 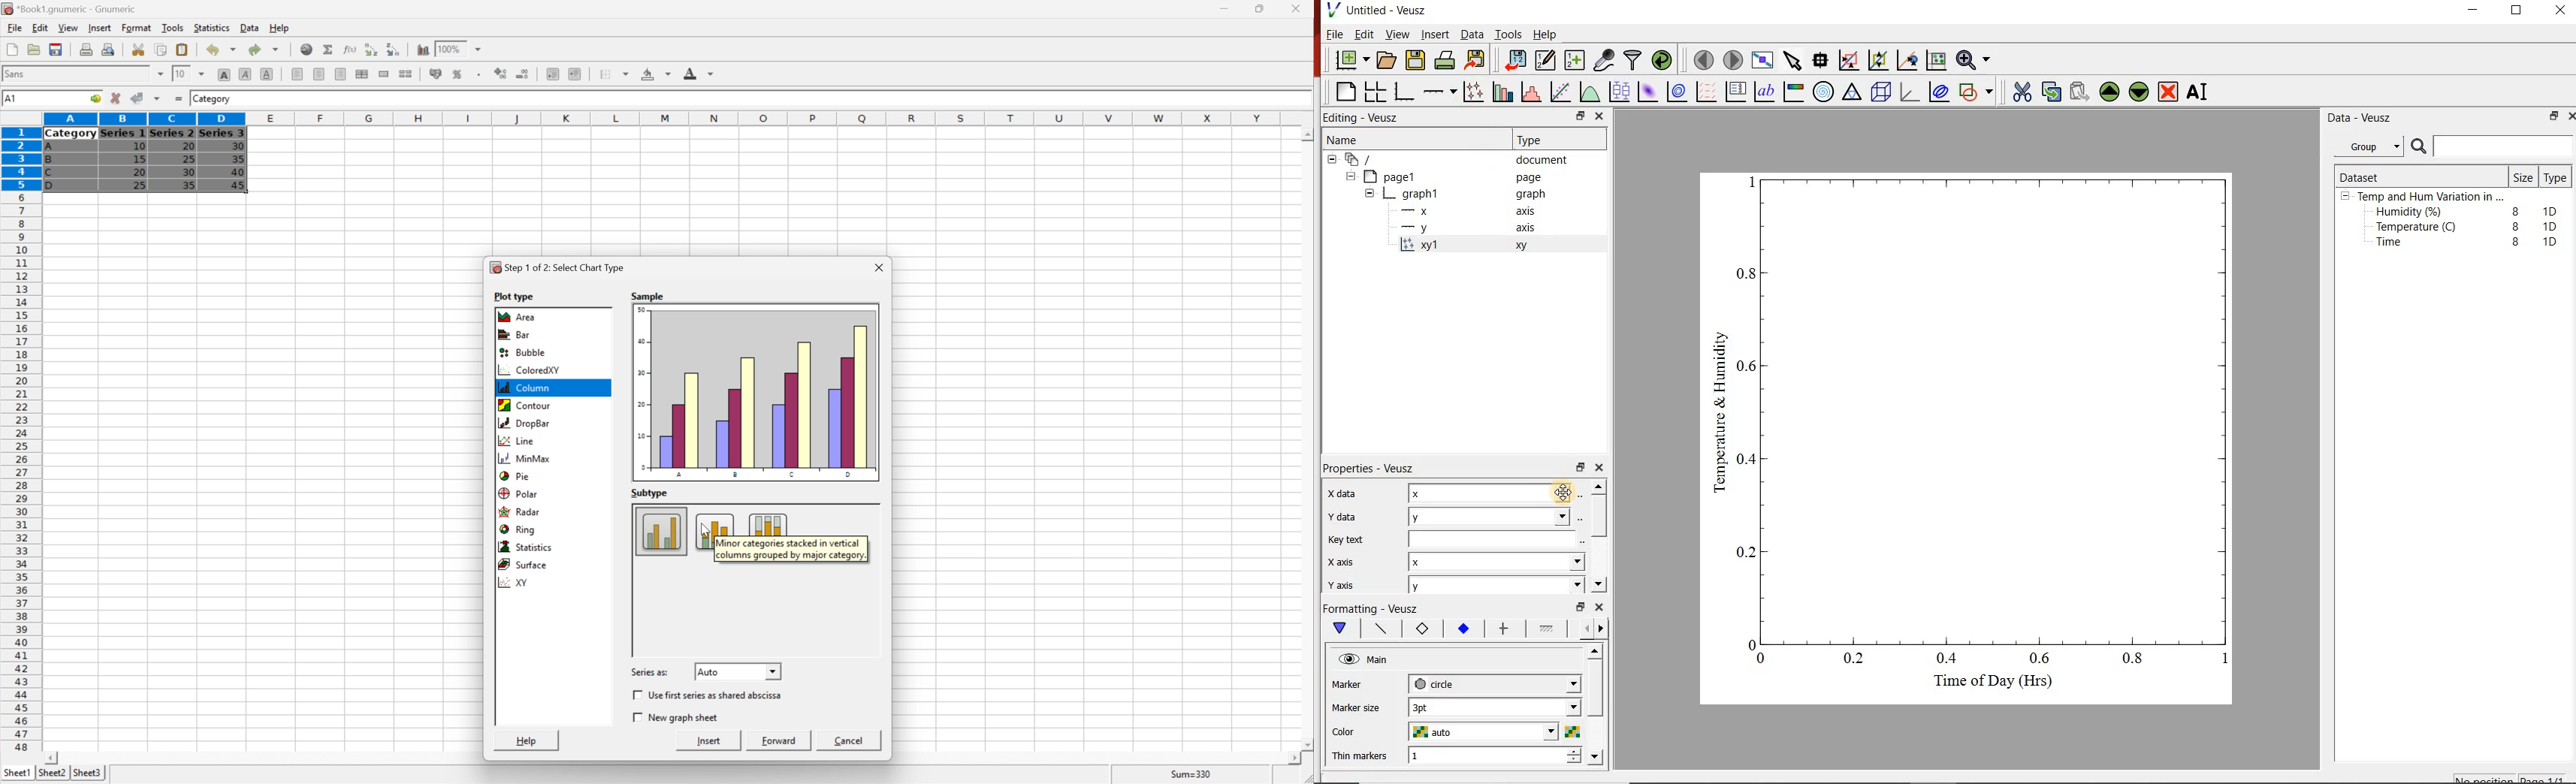 I want to click on Ring, so click(x=521, y=530).